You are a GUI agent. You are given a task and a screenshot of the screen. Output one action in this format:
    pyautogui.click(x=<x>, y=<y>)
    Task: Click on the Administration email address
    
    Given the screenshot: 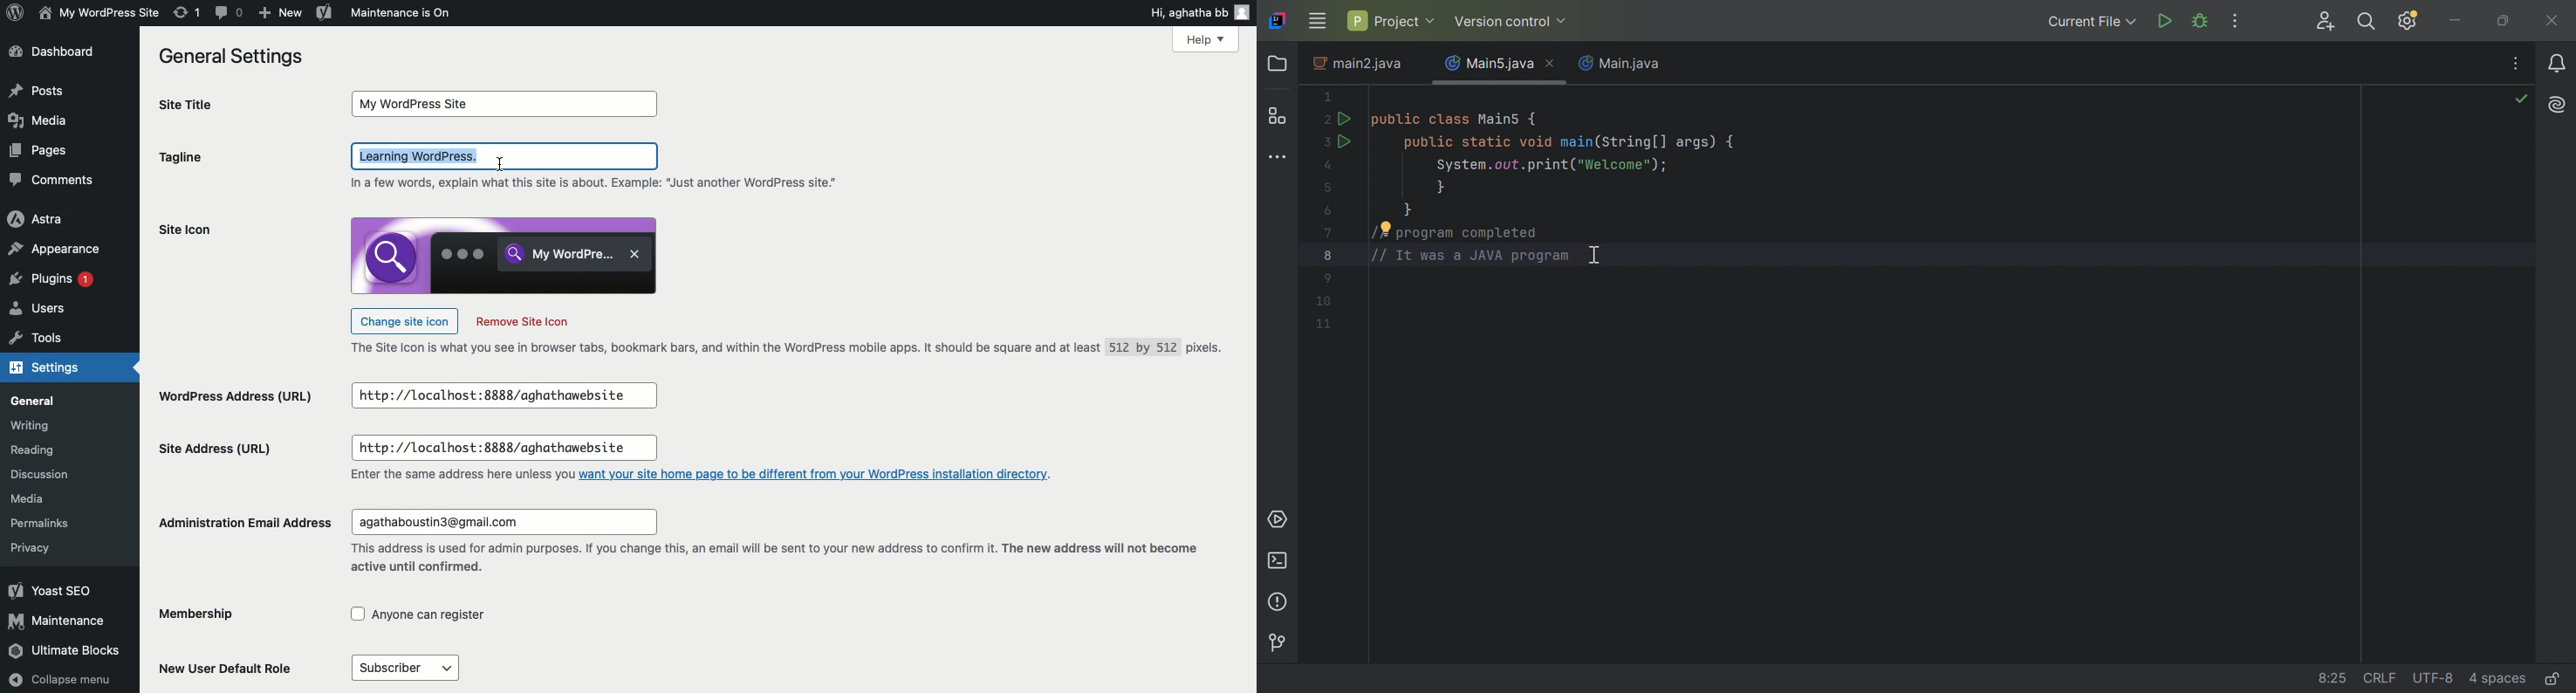 What is the action you would take?
    pyautogui.click(x=247, y=522)
    